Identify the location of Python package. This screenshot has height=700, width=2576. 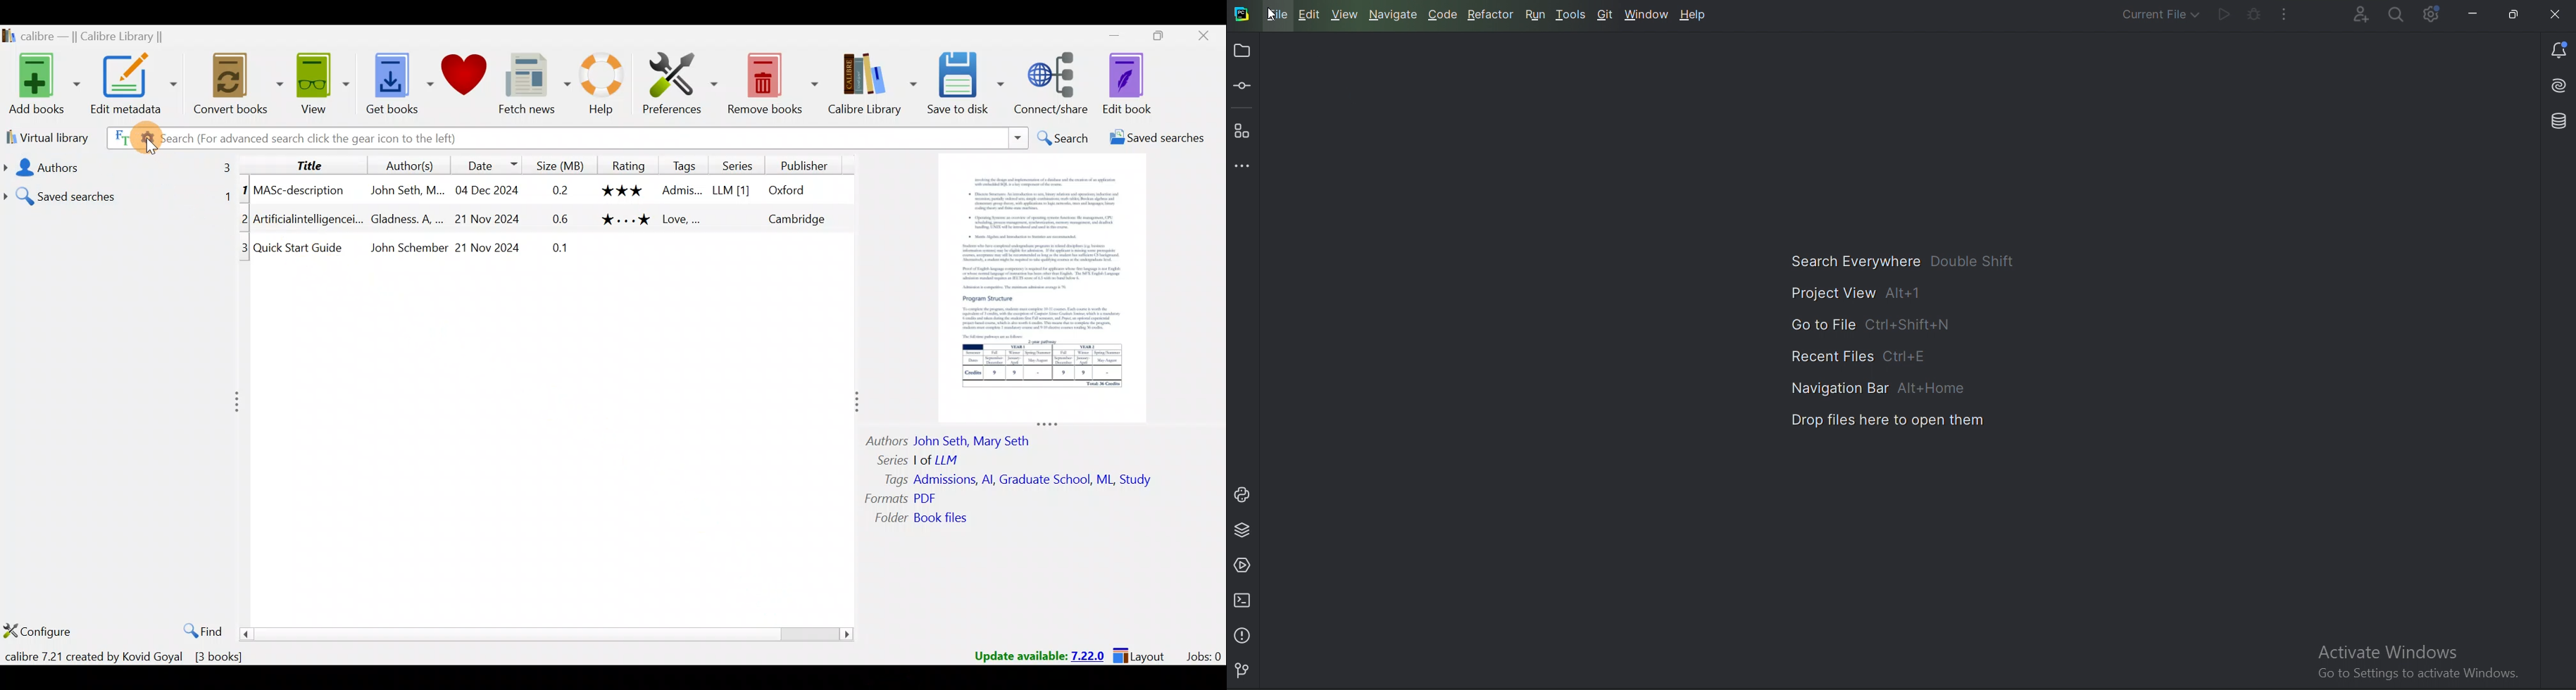
(1244, 529).